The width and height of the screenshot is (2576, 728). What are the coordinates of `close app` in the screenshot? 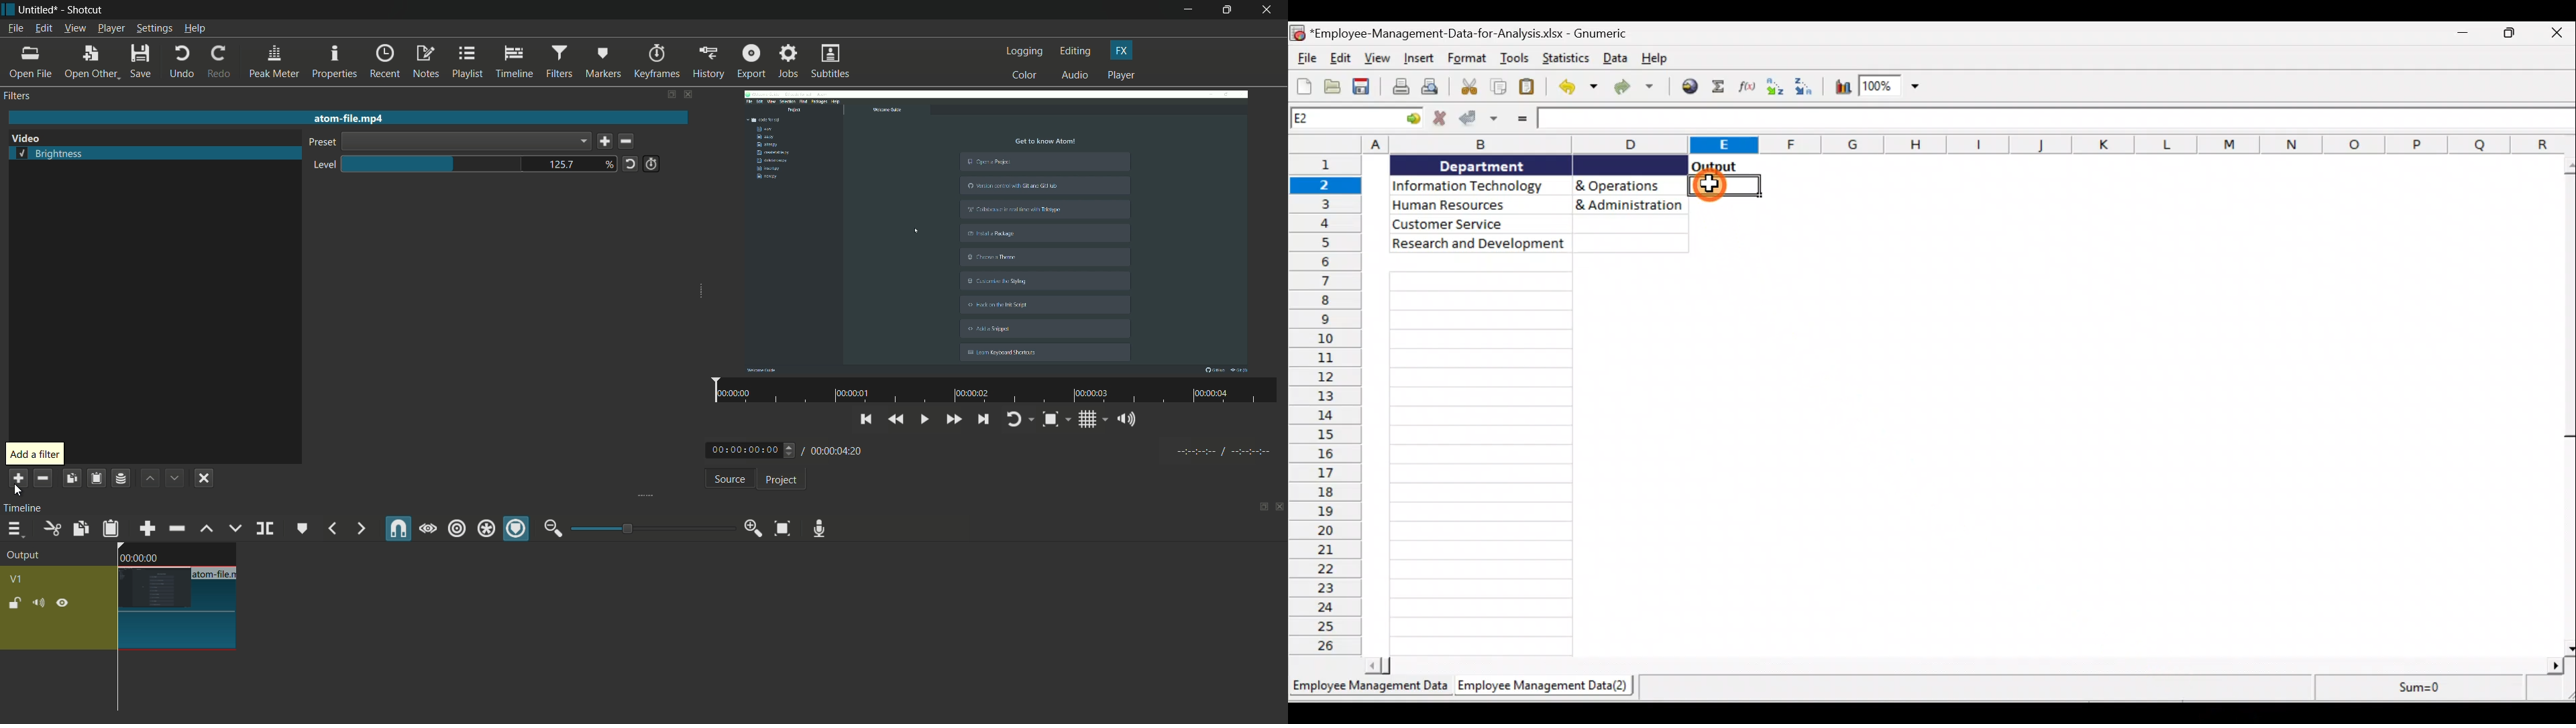 It's located at (1269, 10).